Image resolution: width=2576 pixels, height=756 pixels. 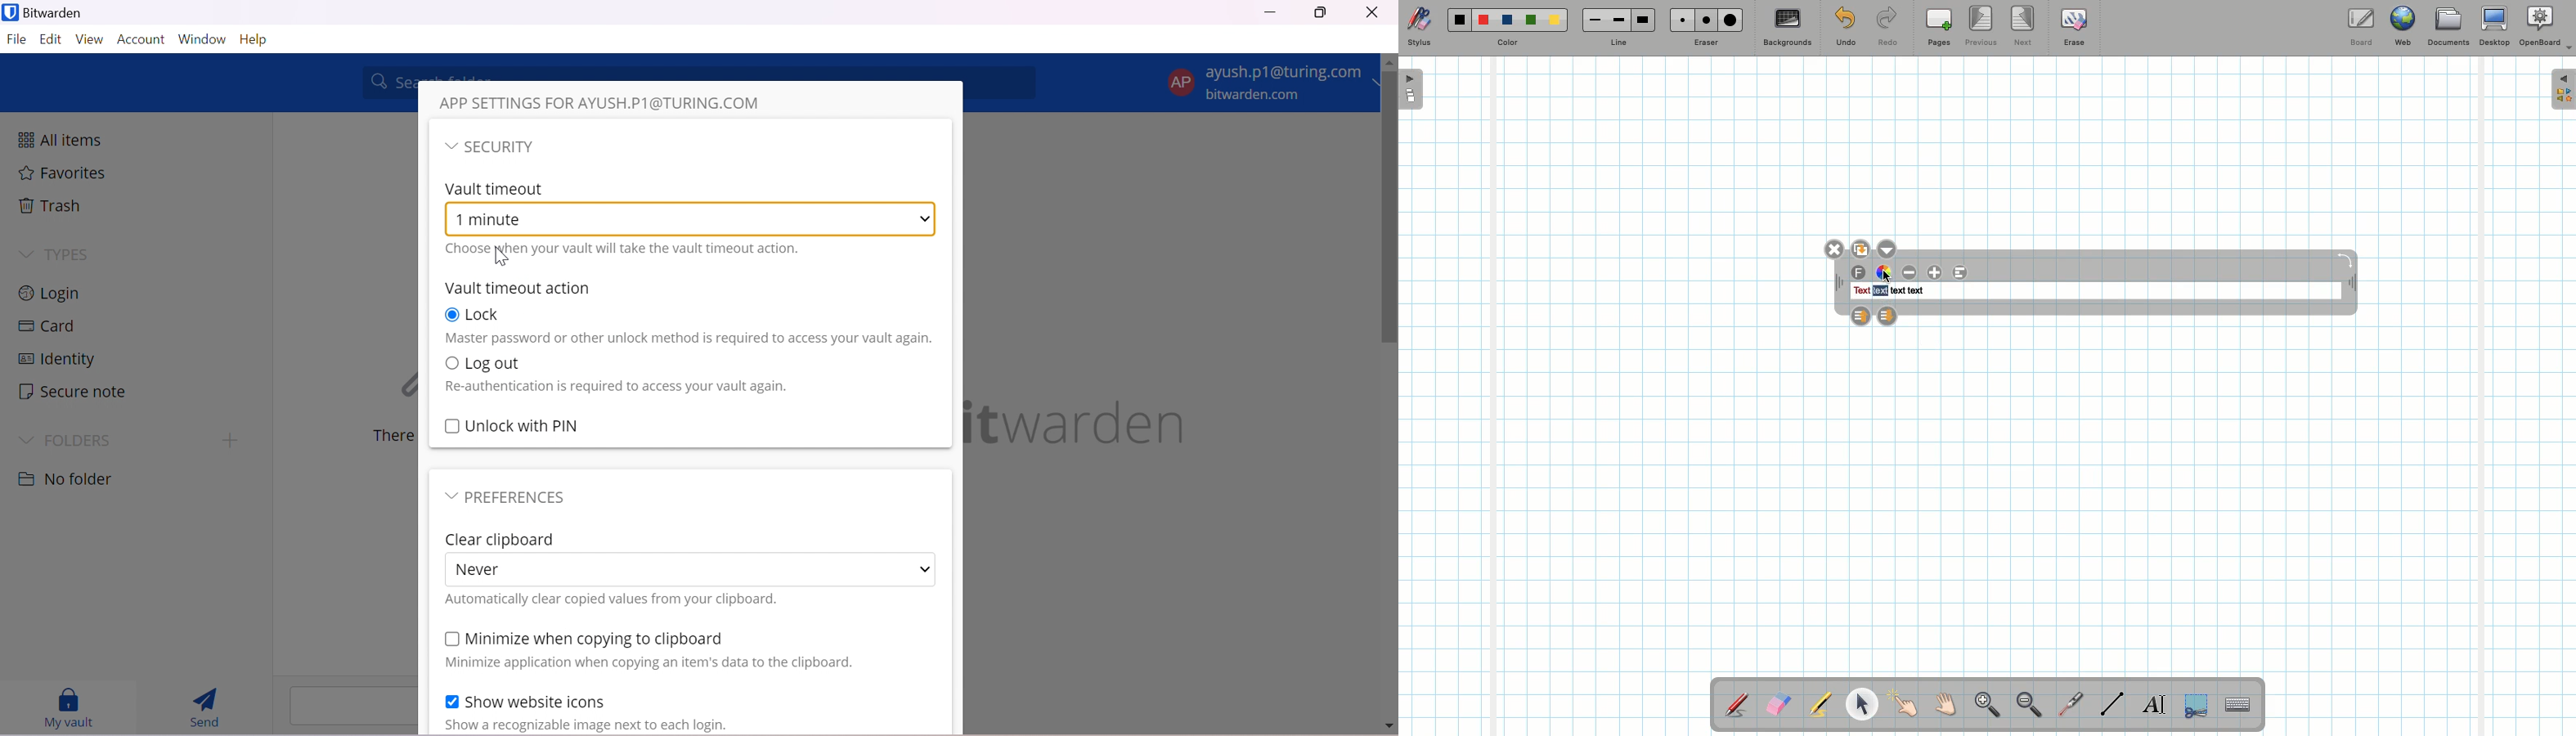 What do you see at coordinates (521, 498) in the screenshot?
I see `PREFERENCES` at bounding box center [521, 498].